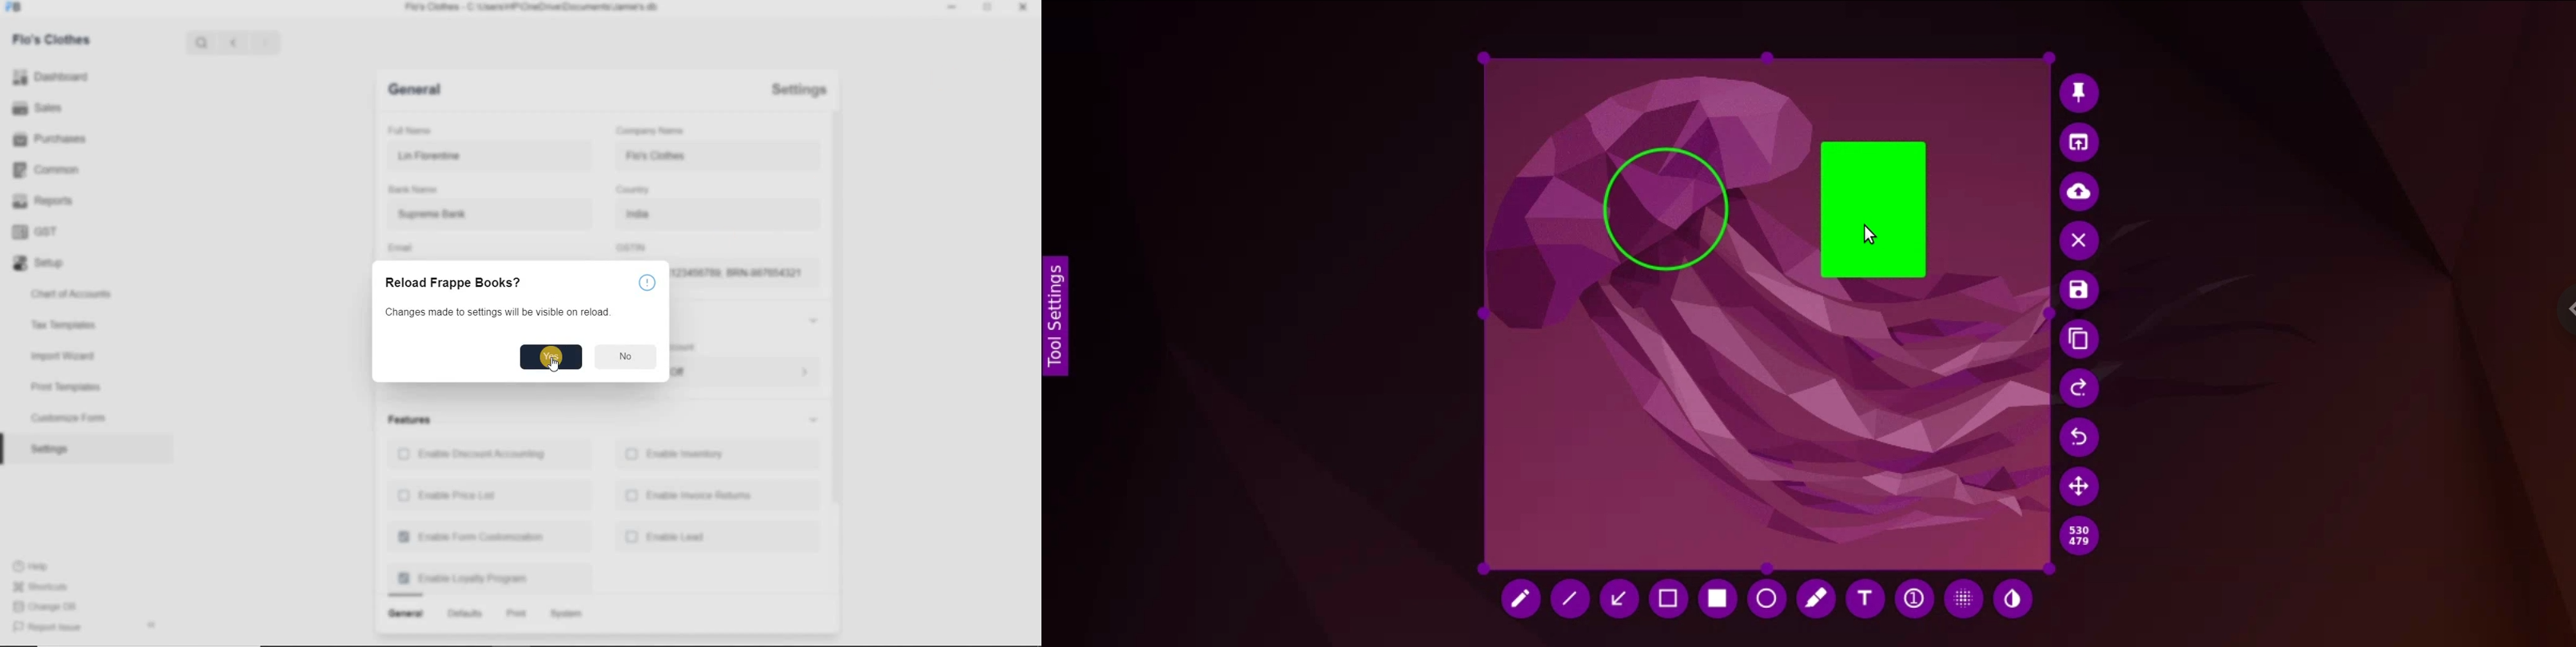 This screenshot has height=672, width=2576. What do you see at coordinates (2555, 309) in the screenshot?
I see `chrome options` at bounding box center [2555, 309].